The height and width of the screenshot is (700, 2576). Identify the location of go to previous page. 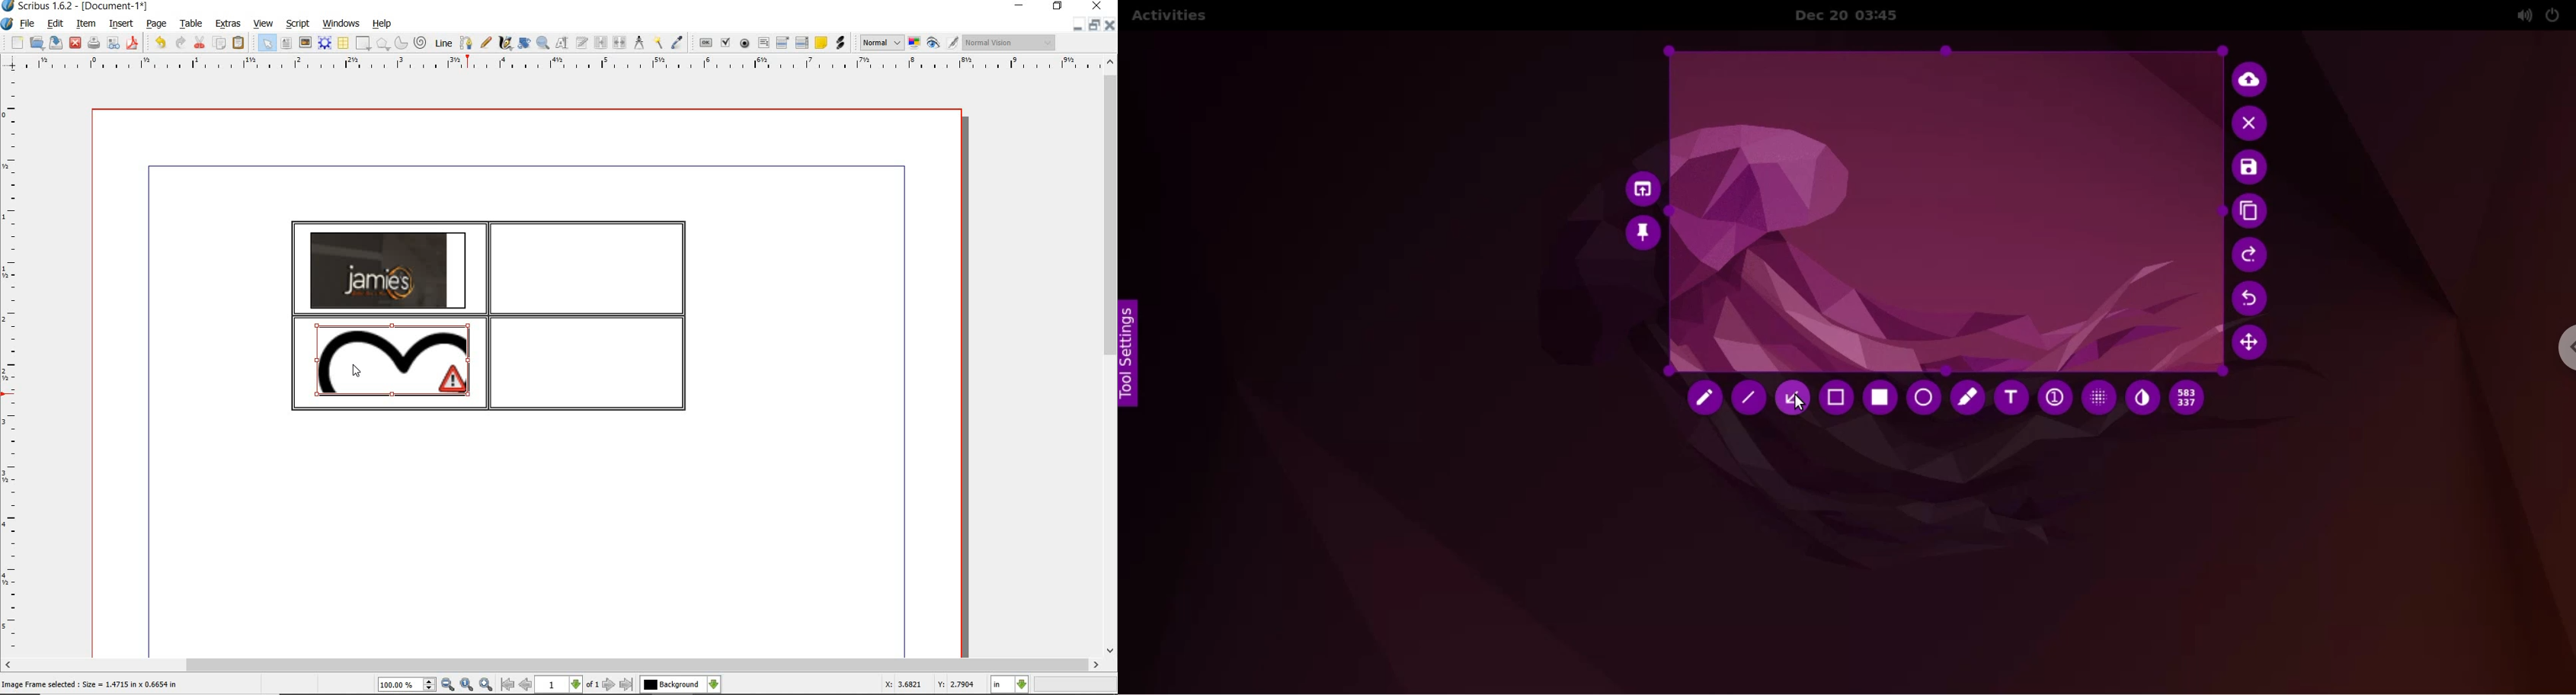
(525, 685).